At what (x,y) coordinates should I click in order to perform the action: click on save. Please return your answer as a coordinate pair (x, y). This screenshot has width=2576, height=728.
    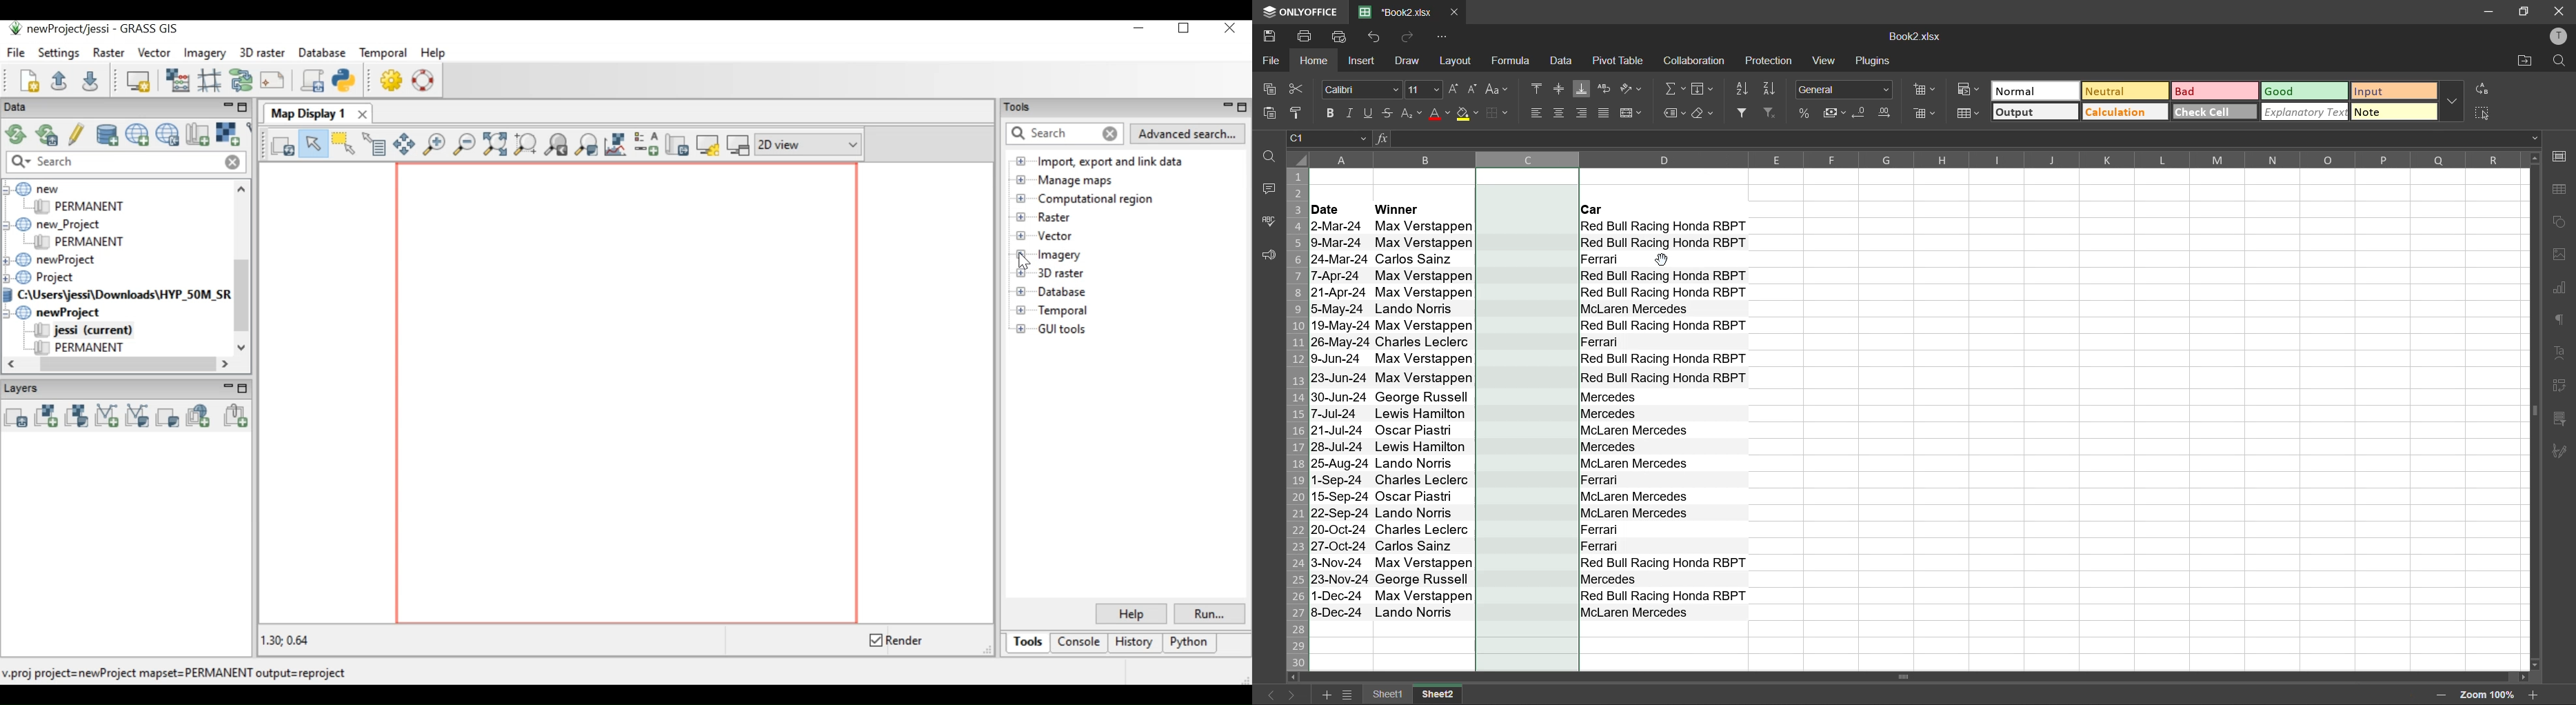
    Looking at the image, I should click on (1269, 37).